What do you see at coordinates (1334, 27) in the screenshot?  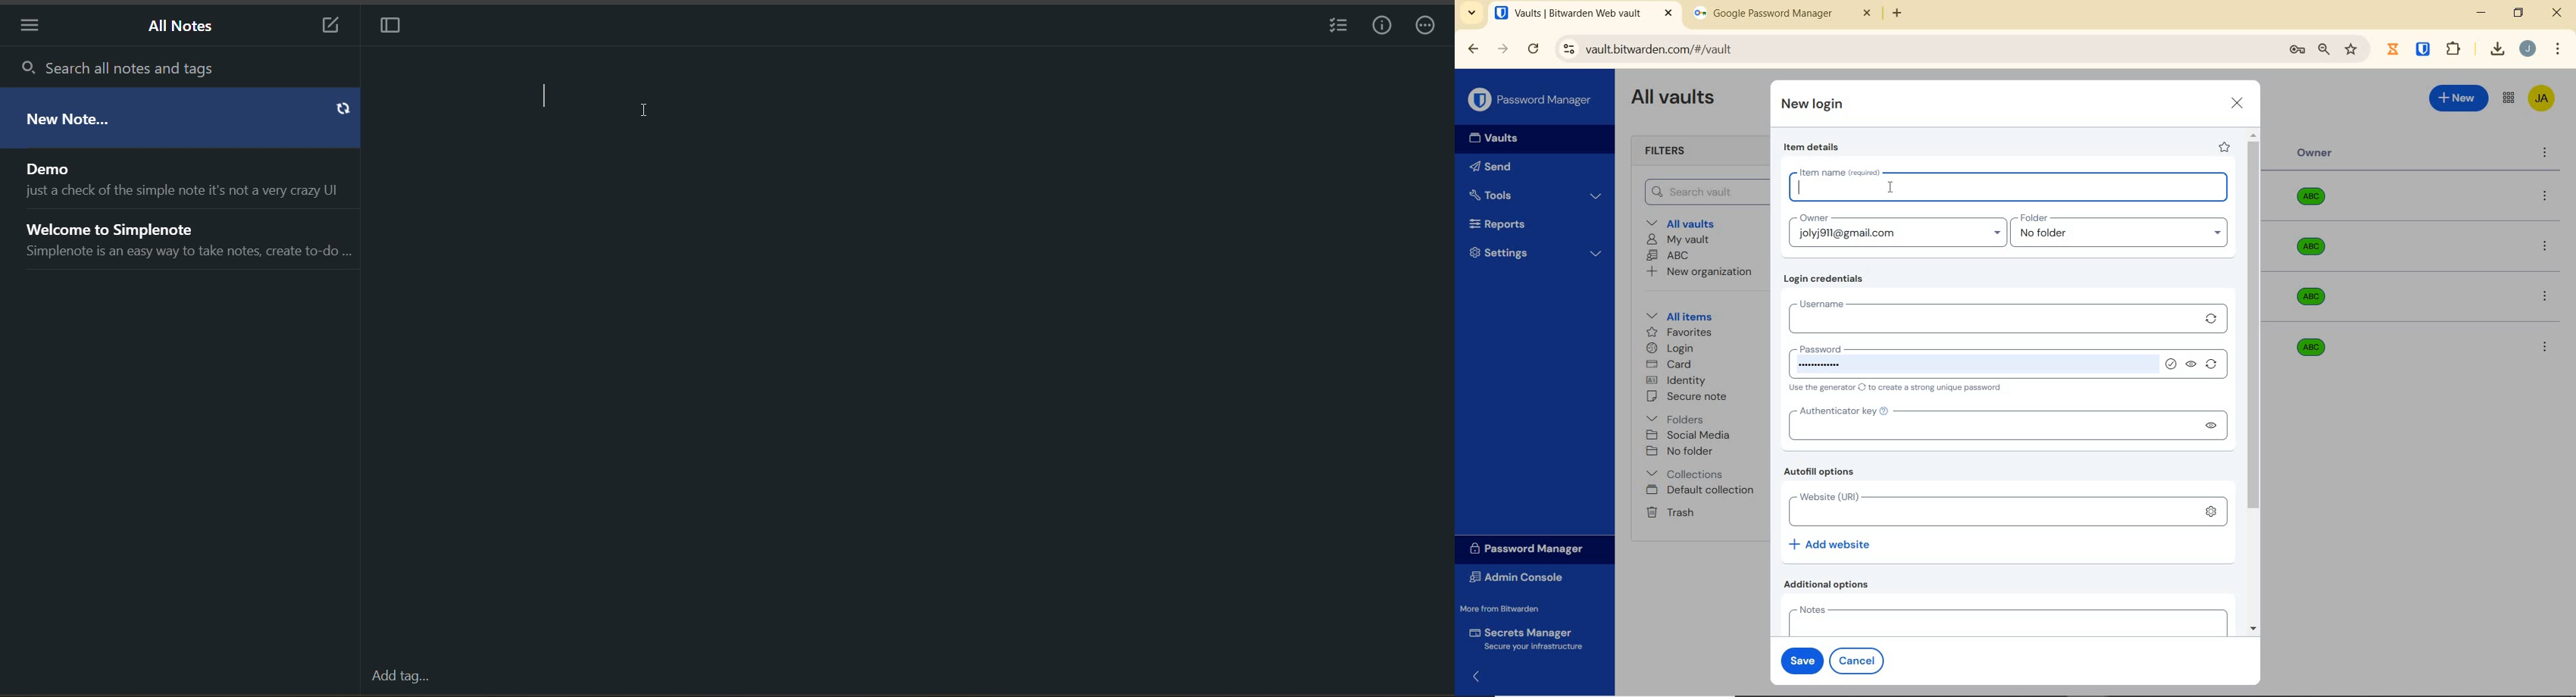 I see `insert checklist` at bounding box center [1334, 27].